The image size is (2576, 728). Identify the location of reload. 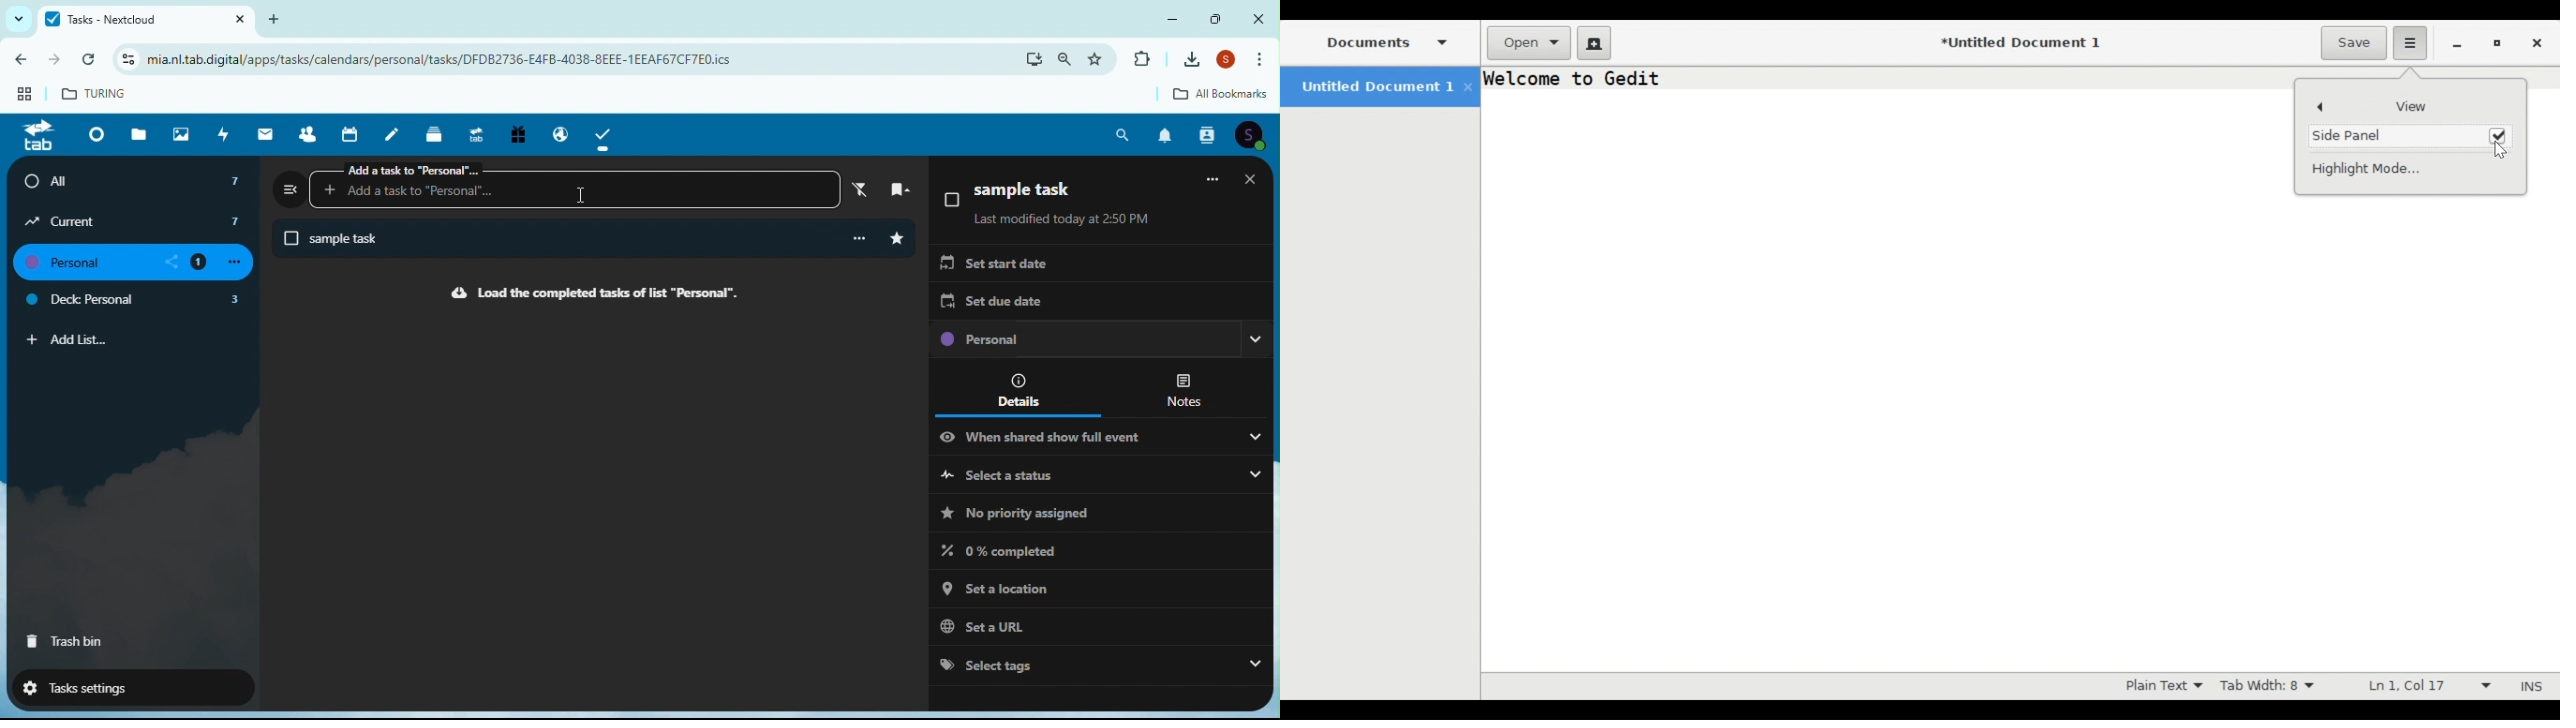
(93, 60).